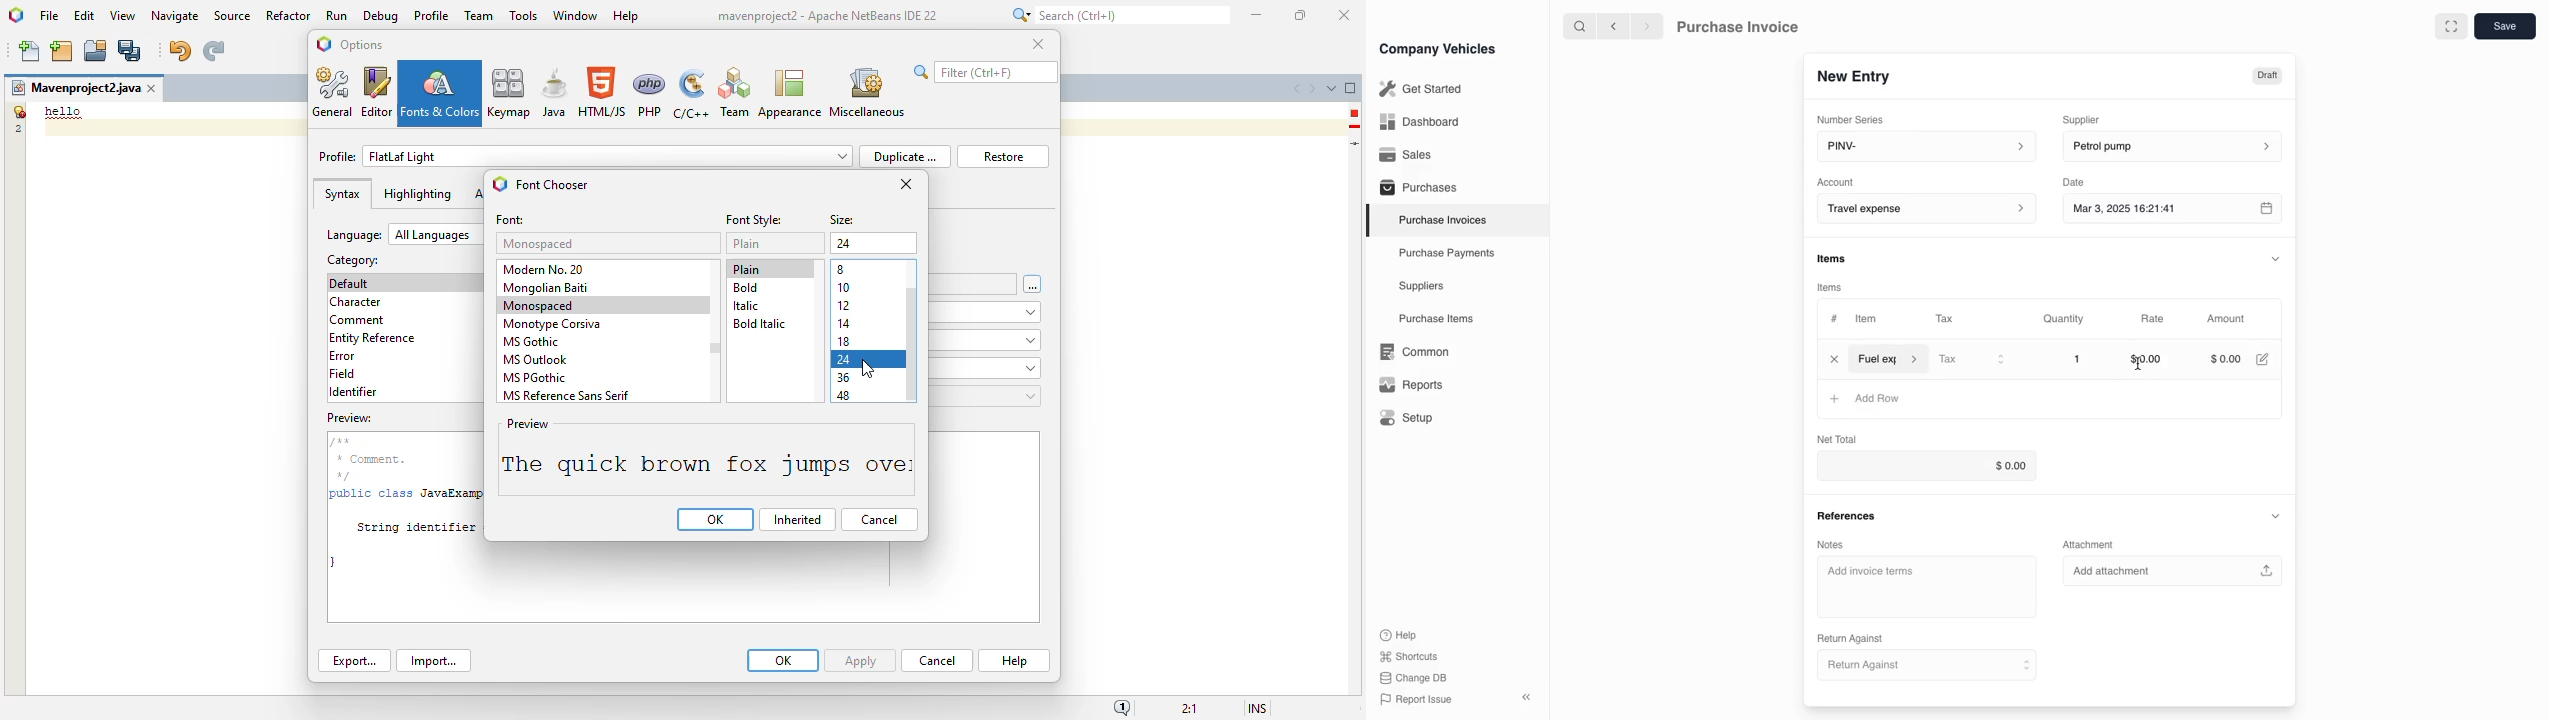 The width and height of the screenshot is (2576, 728). Describe the element at coordinates (746, 306) in the screenshot. I see `italic` at that location.